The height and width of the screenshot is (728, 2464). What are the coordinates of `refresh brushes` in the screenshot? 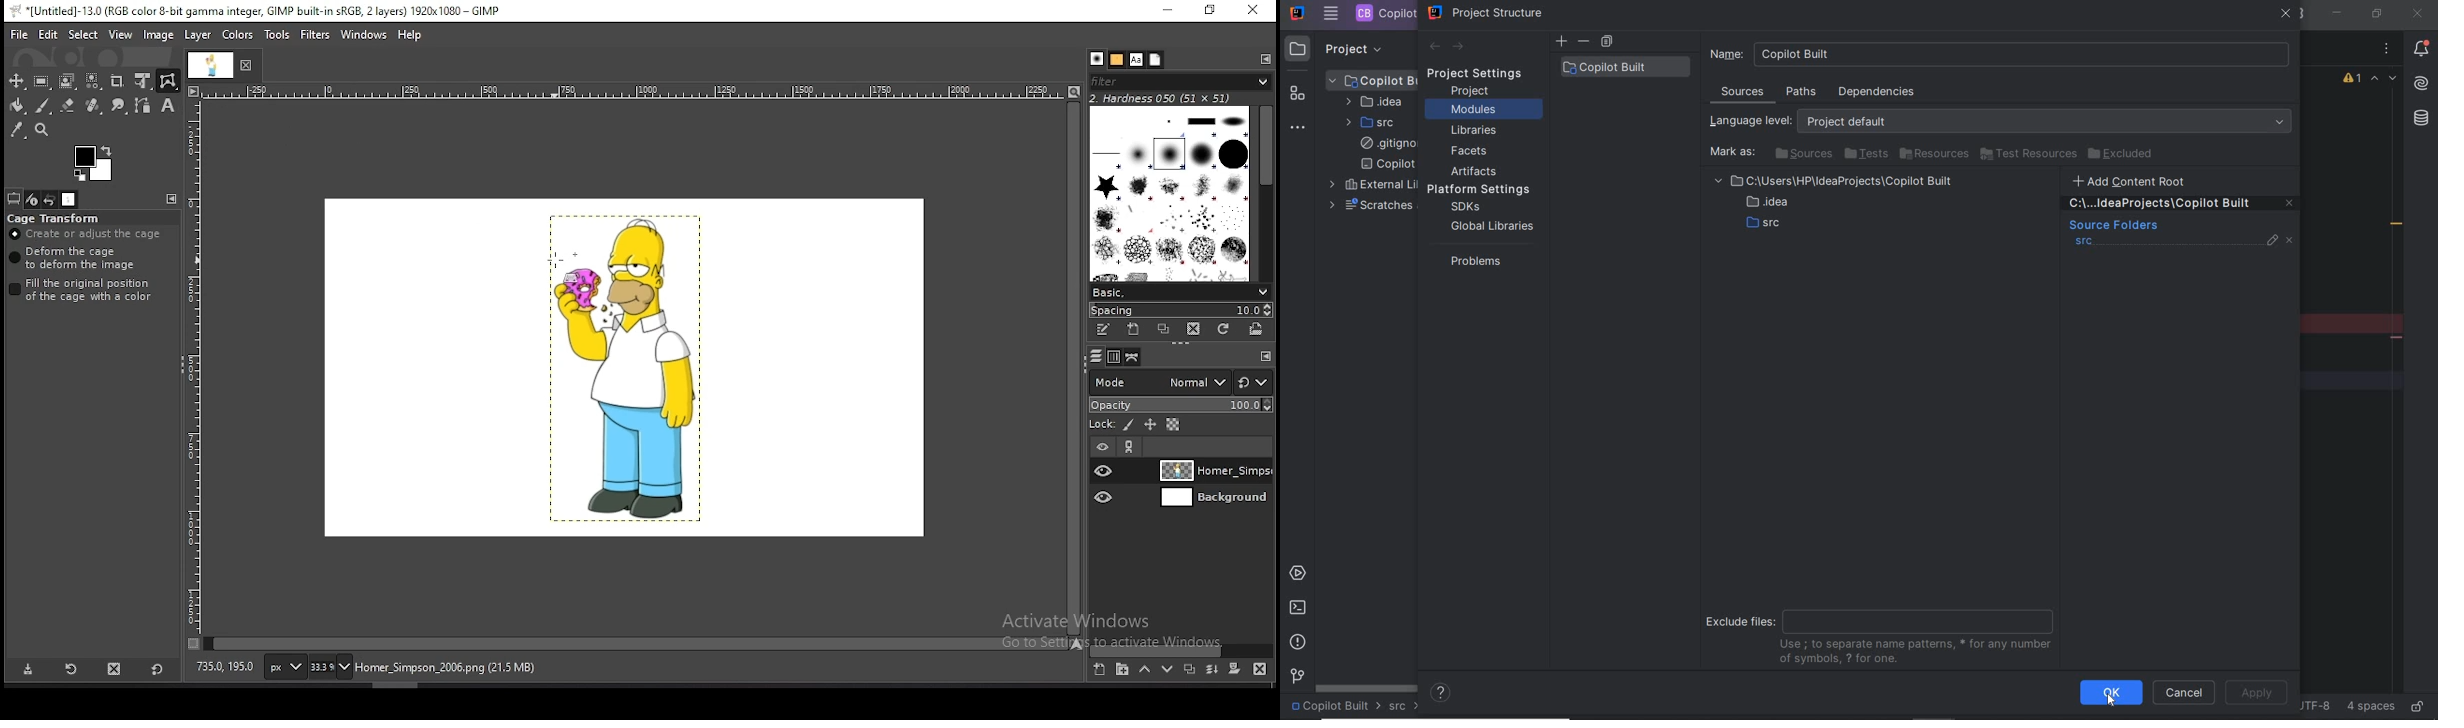 It's located at (1224, 329).